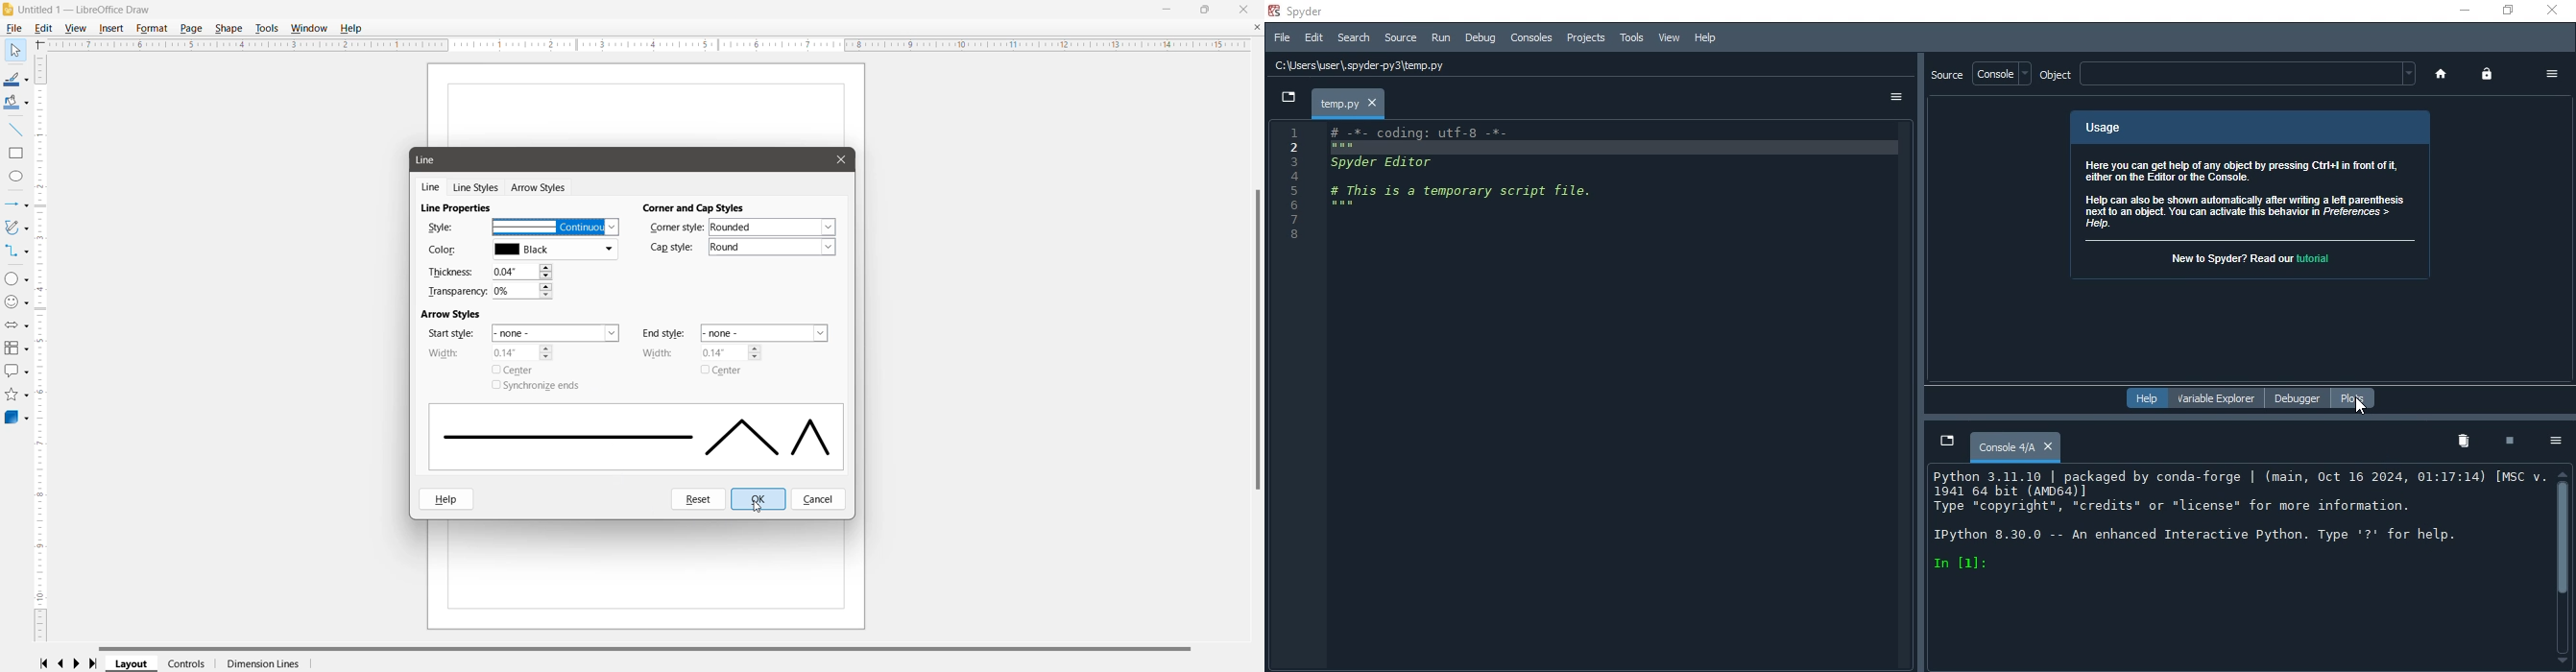 The image size is (2576, 672). I want to click on Run, so click(1437, 37).